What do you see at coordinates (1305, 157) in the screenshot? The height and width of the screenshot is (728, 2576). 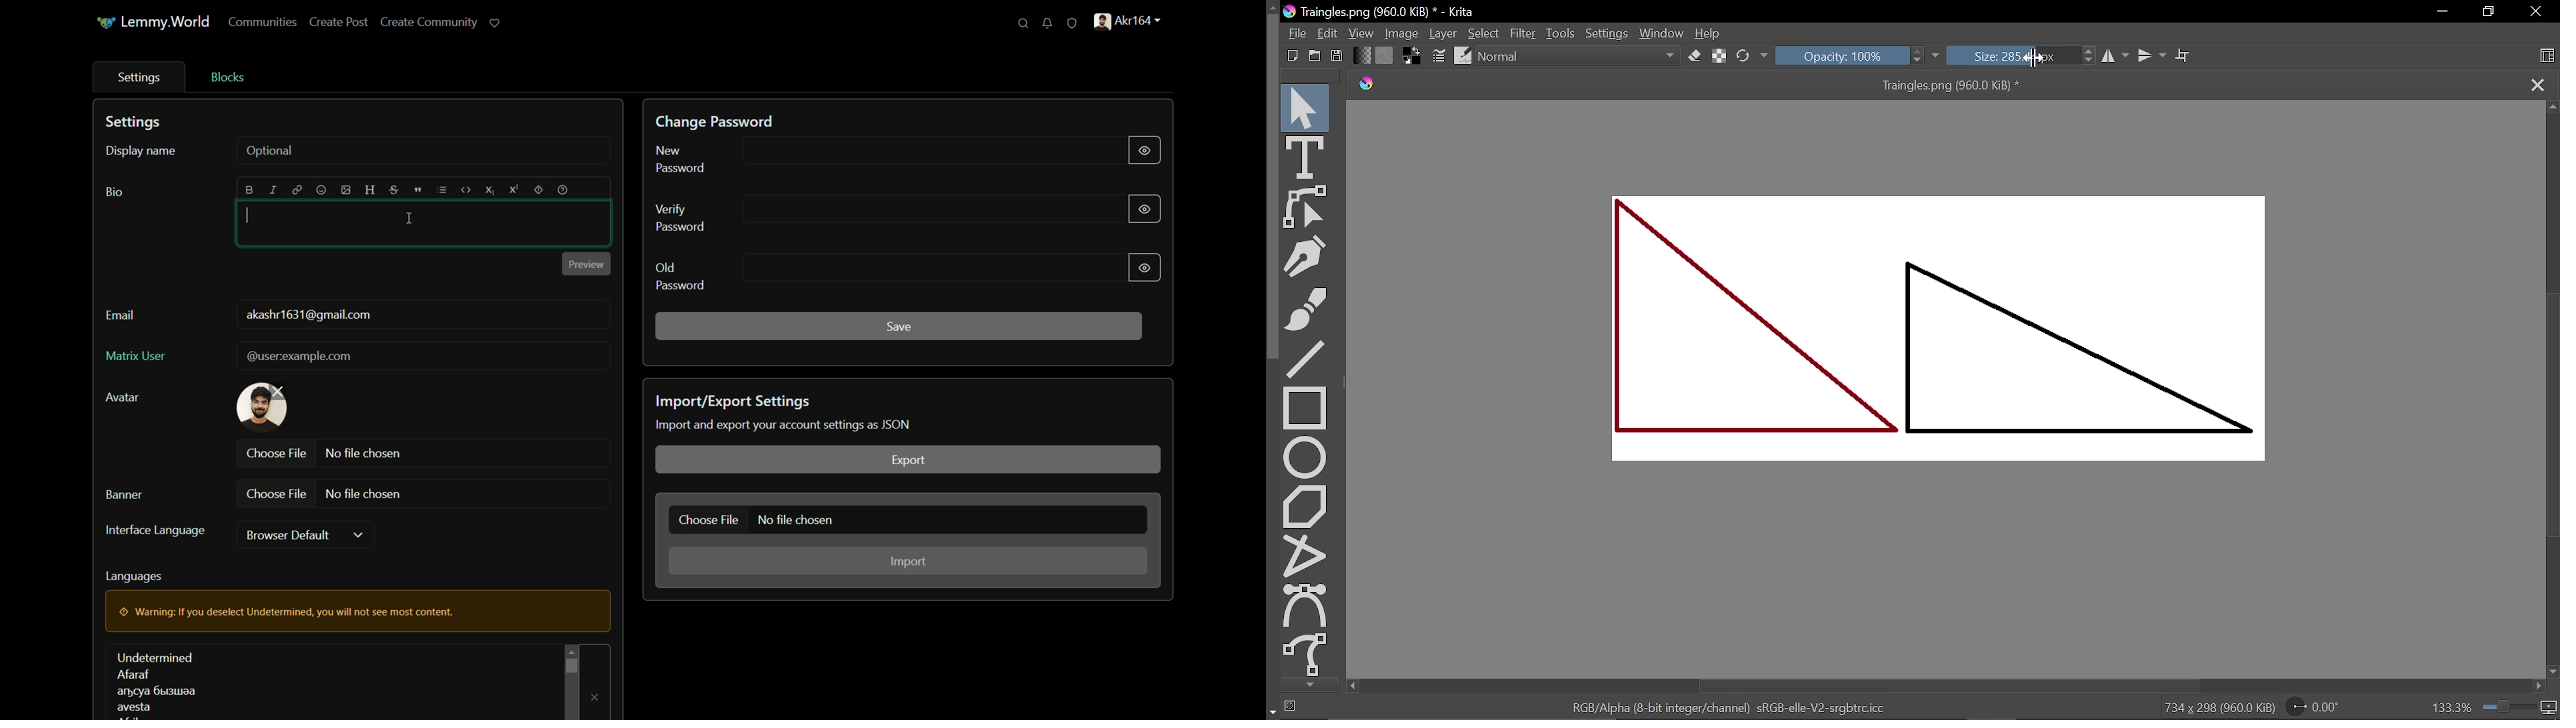 I see `Text tool` at bounding box center [1305, 157].